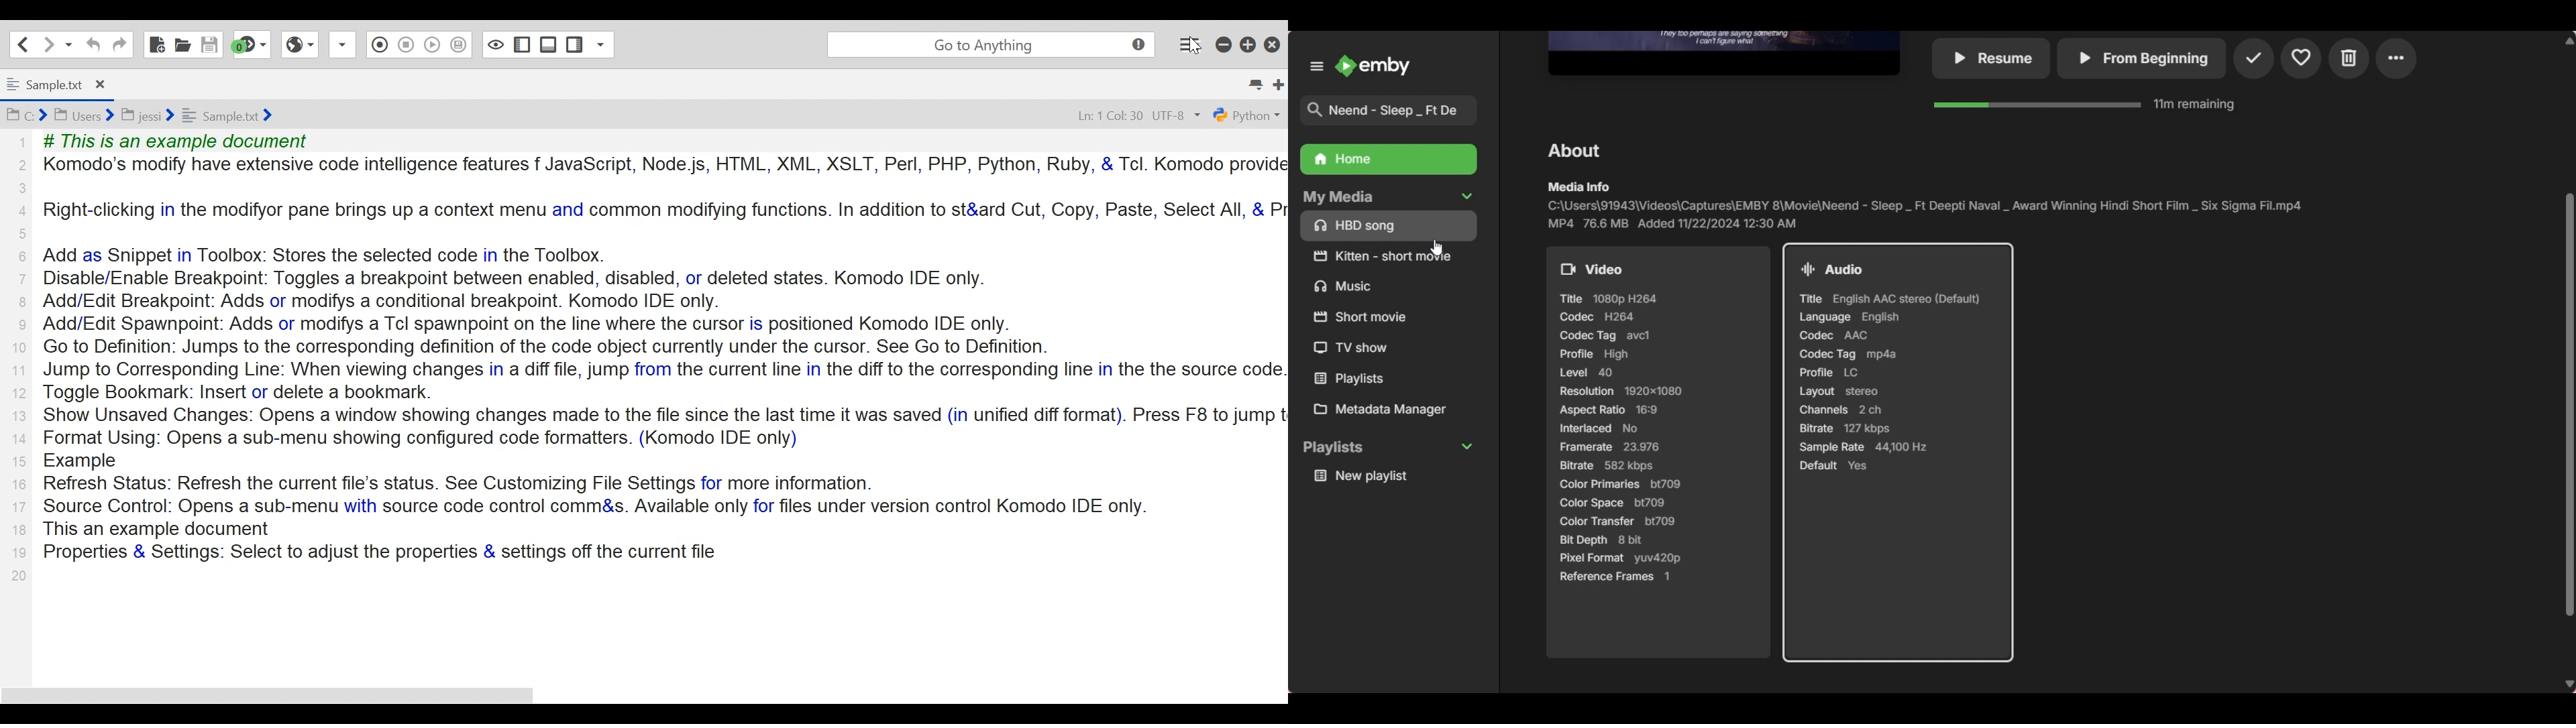 This screenshot has height=728, width=2576. Describe the element at coordinates (1368, 379) in the screenshot. I see `` at that location.